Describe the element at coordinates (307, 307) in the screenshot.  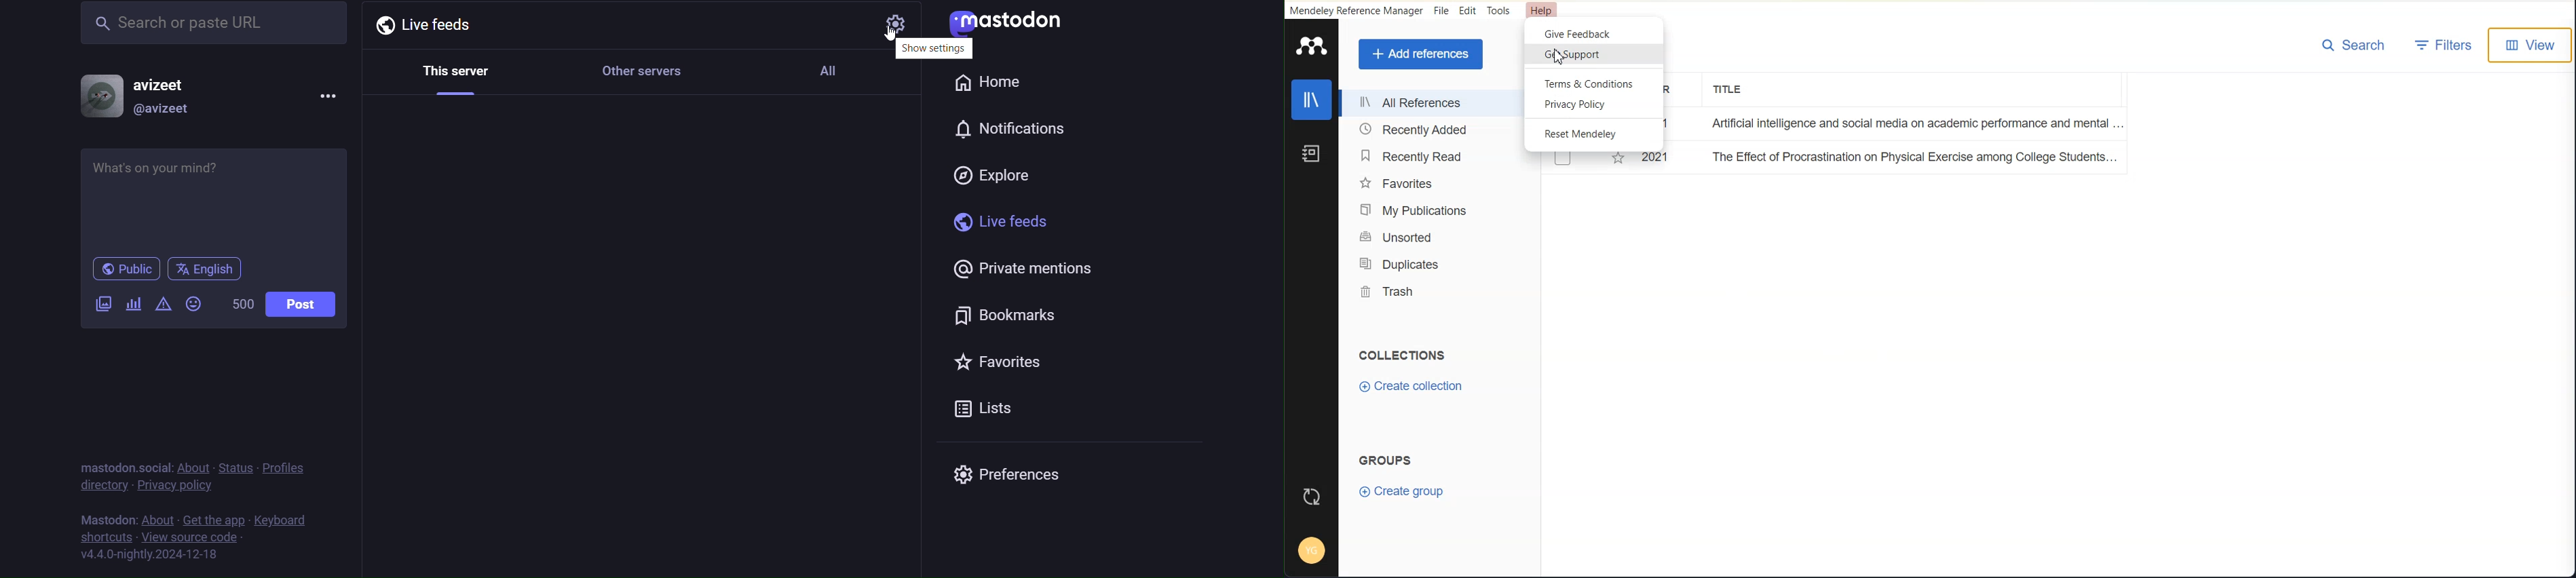
I see `post` at that location.